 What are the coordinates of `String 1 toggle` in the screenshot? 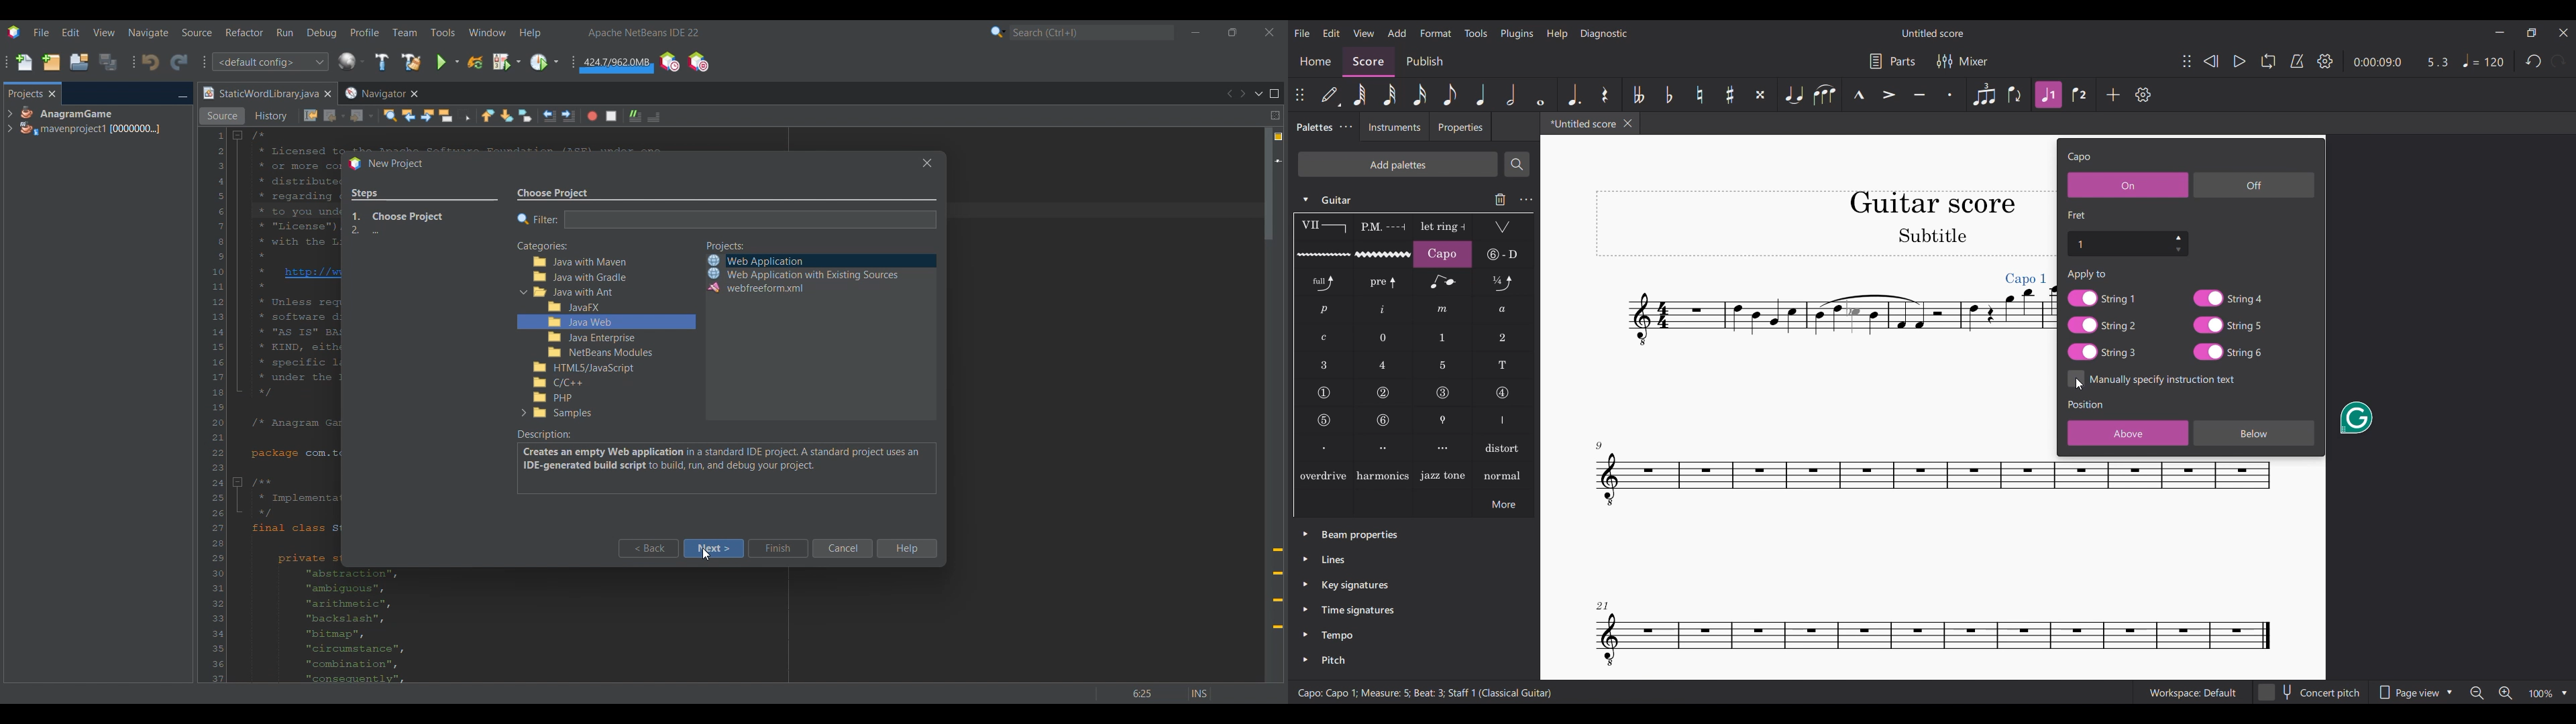 It's located at (2102, 298).